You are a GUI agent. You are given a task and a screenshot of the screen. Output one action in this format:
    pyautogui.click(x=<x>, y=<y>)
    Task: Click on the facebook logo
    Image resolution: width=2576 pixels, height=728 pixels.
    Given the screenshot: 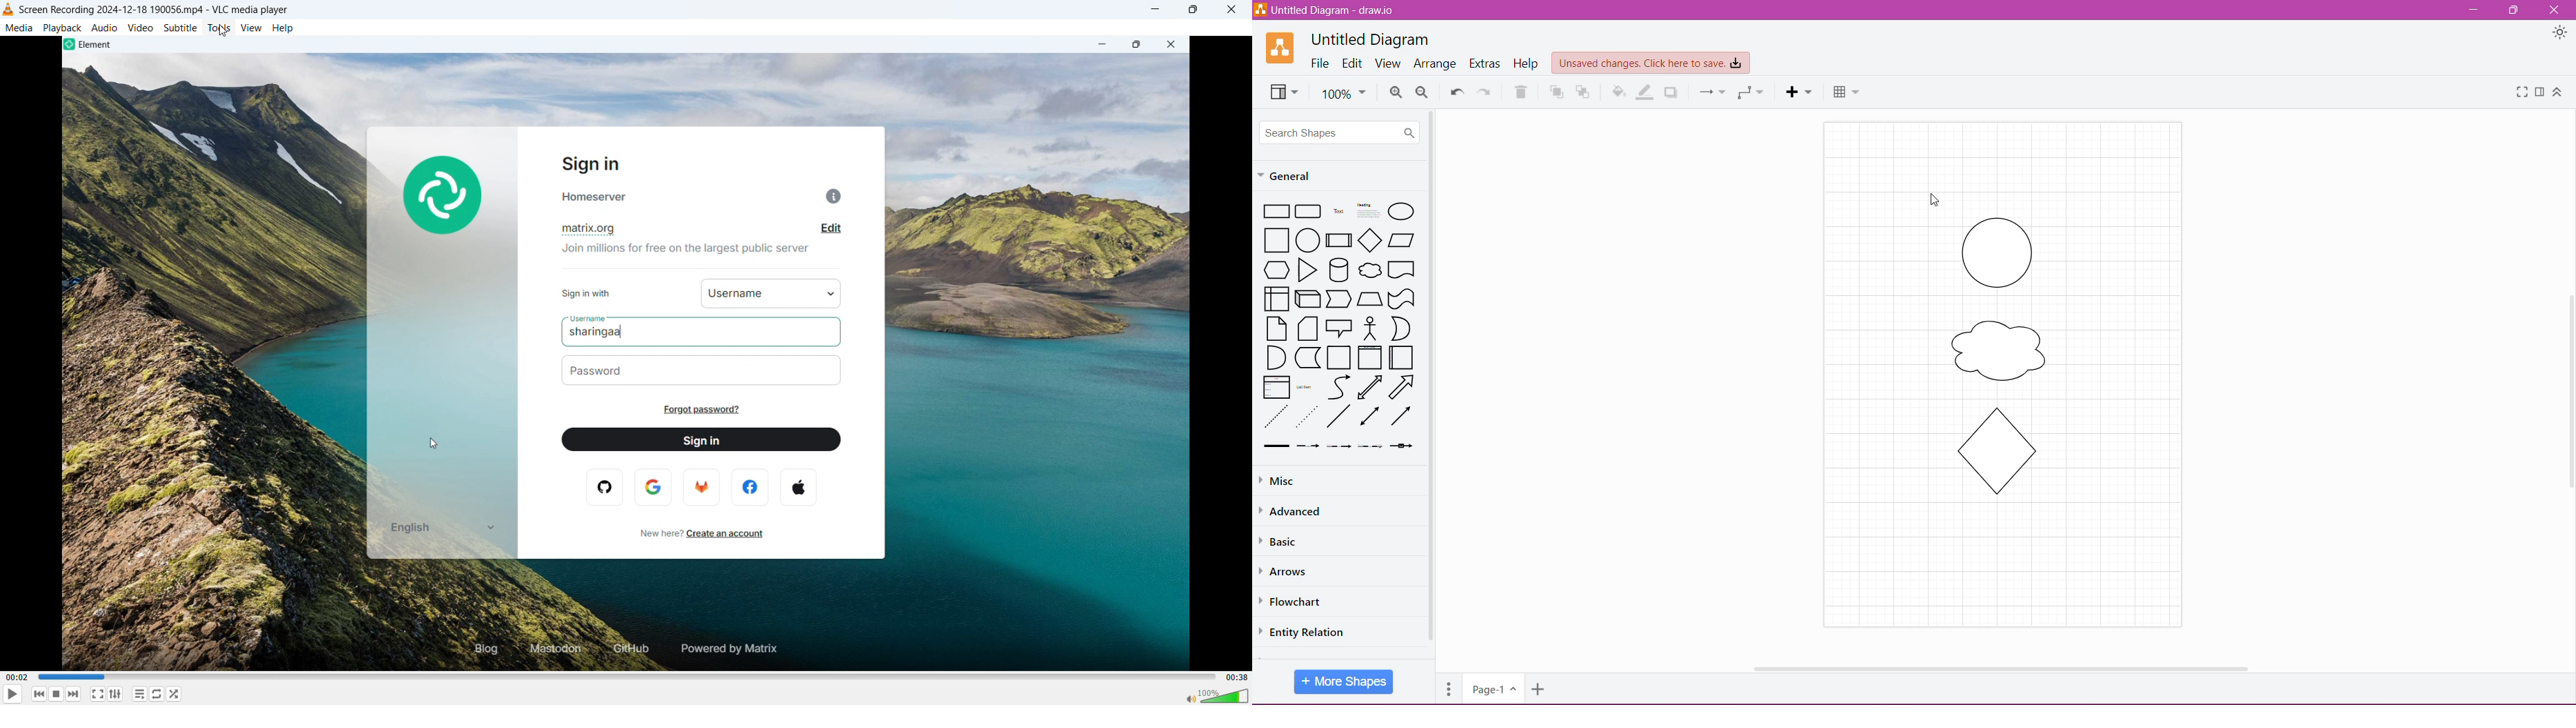 What is the action you would take?
    pyautogui.click(x=752, y=486)
    